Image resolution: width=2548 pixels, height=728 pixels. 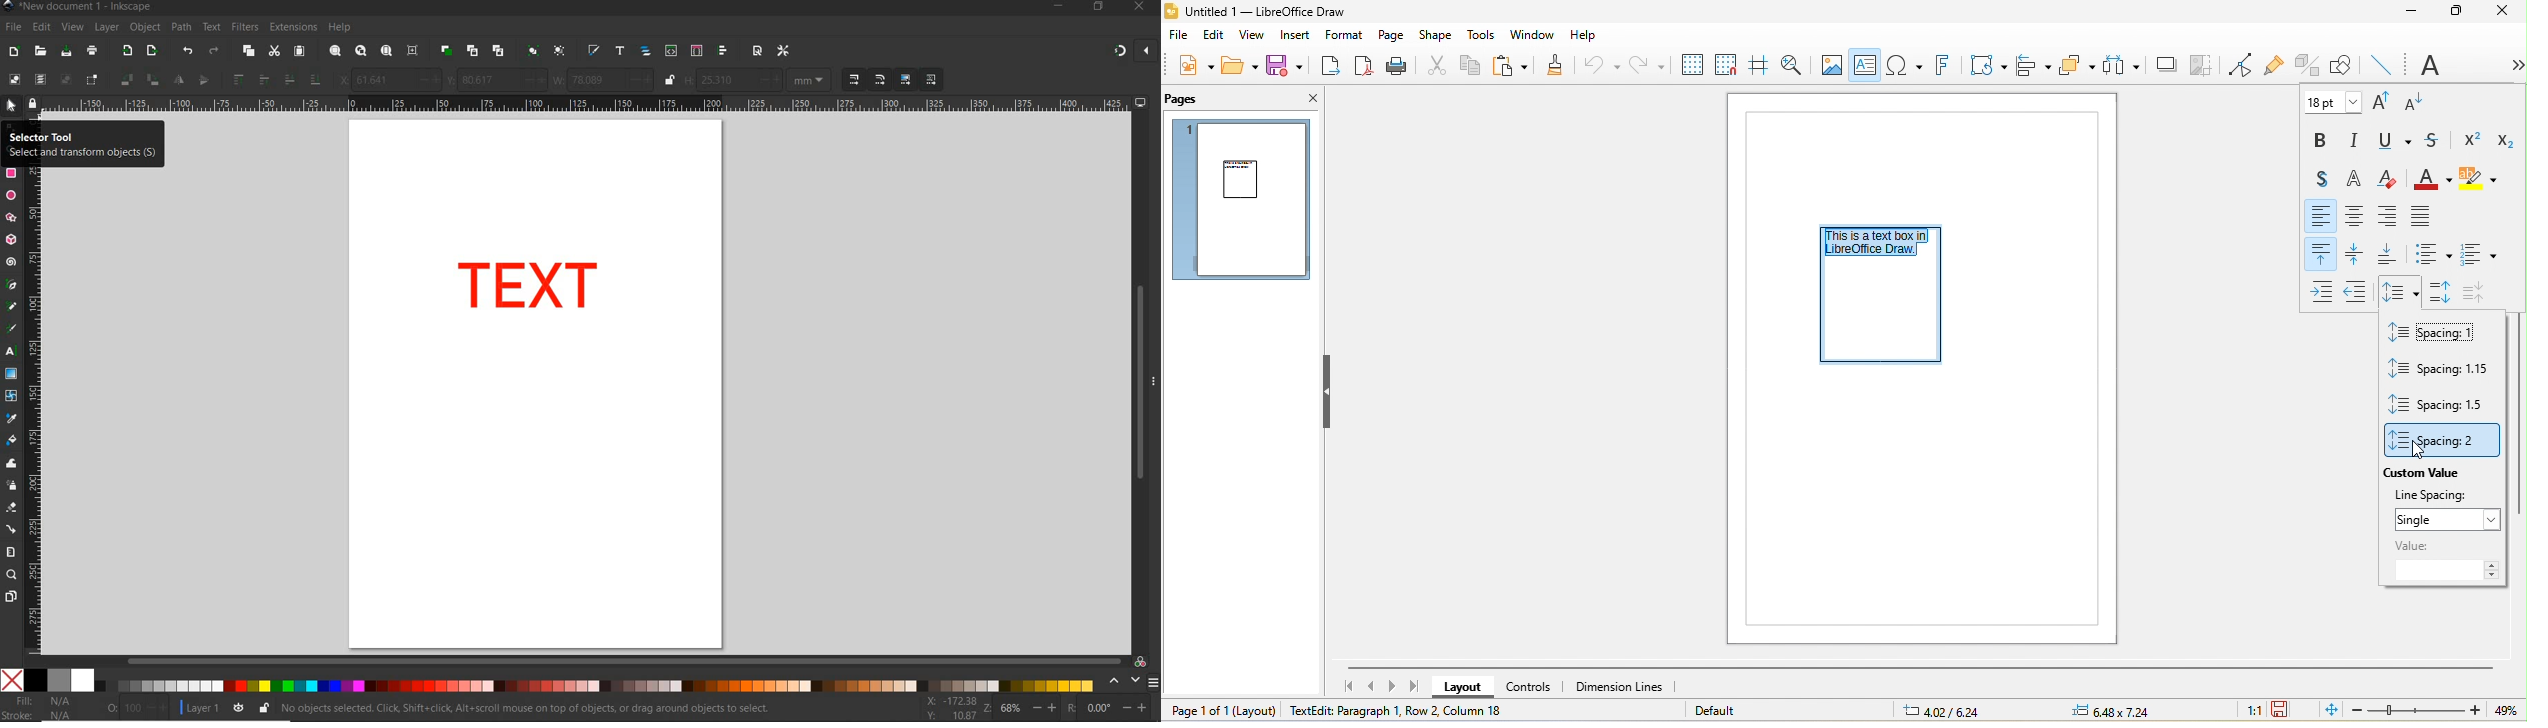 What do you see at coordinates (1561, 65) in the screenshot?
I see `clone formatting` at bounding box center [1561, 65].